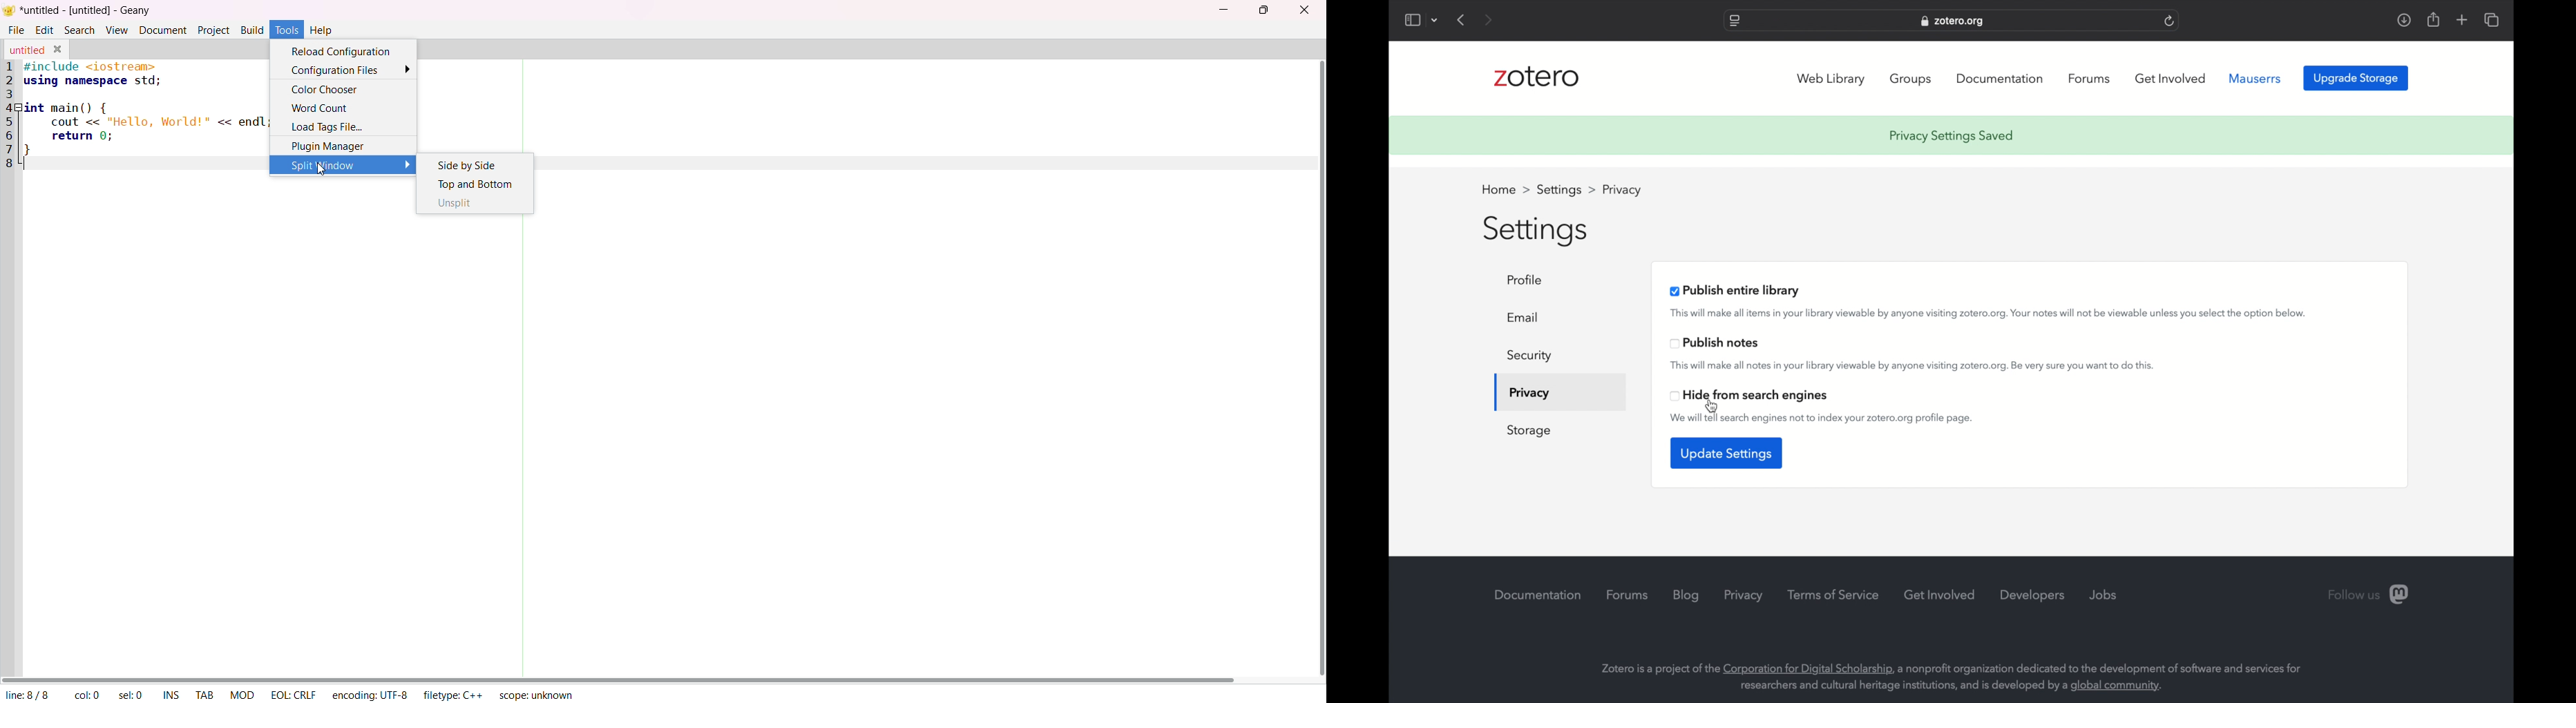  What do you see at coordinates (1712, 406) in the screenshot?
I see `cursor` at bounding box center [1712, 406].